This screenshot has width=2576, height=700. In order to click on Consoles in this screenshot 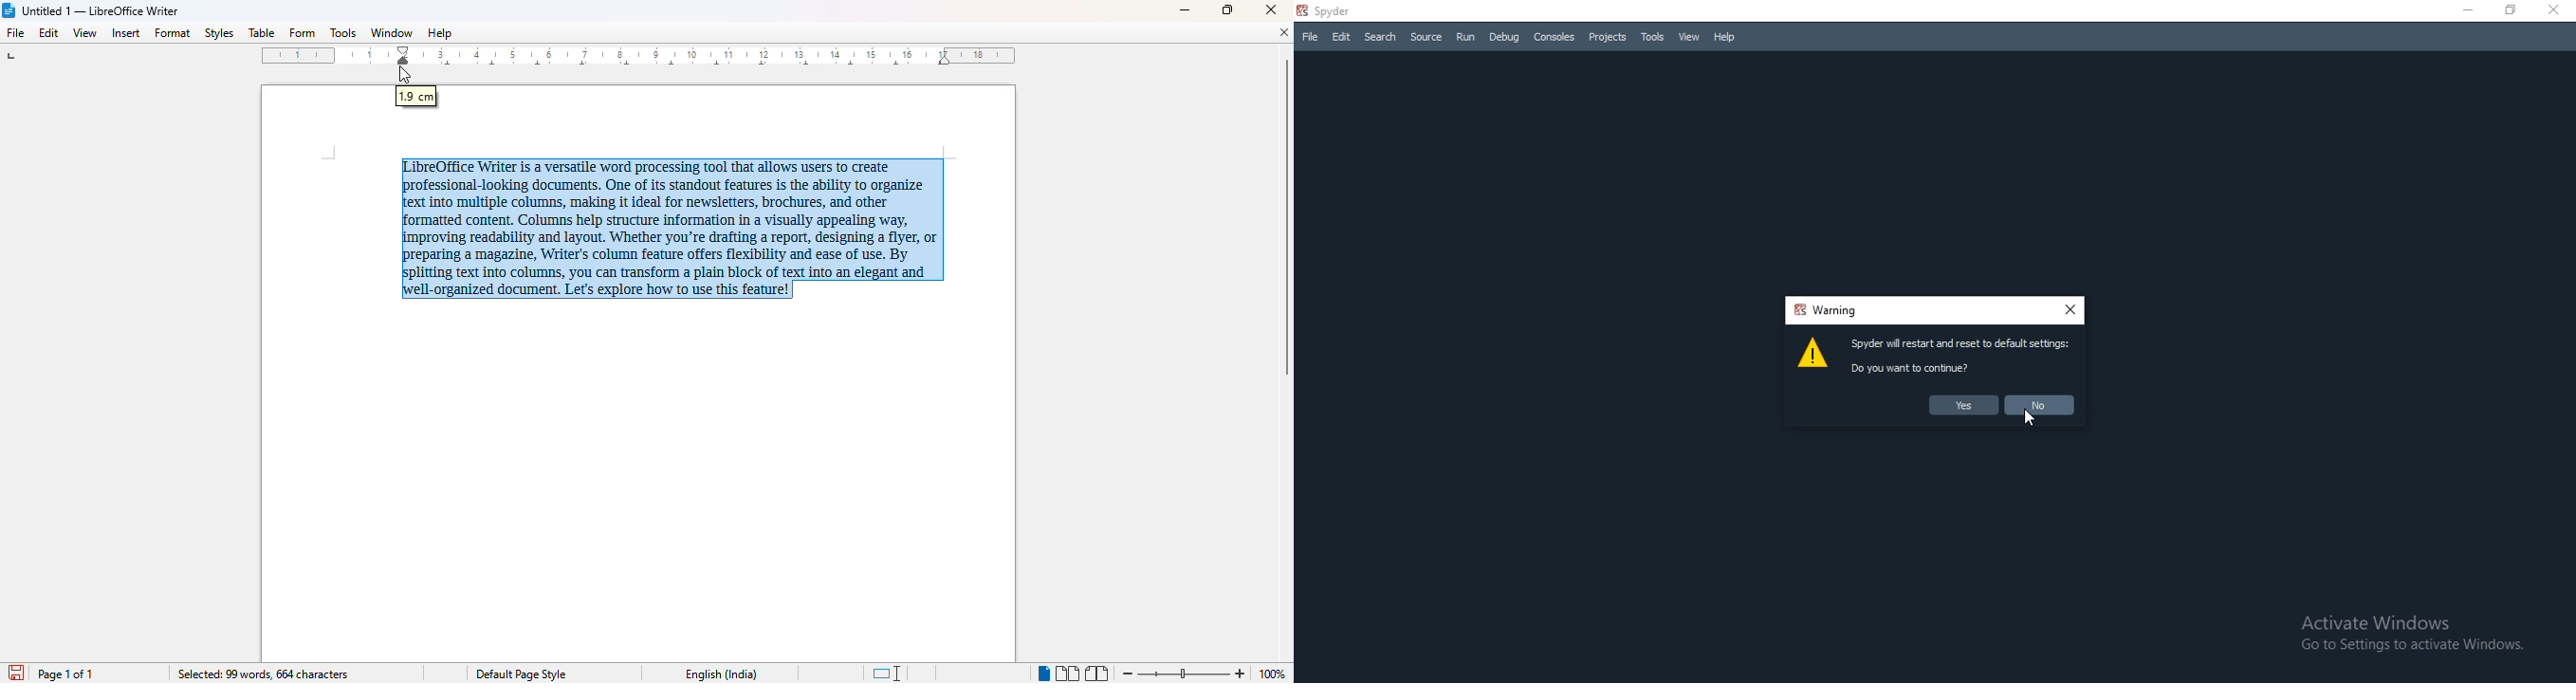, I will do `click(1553, 37)`.